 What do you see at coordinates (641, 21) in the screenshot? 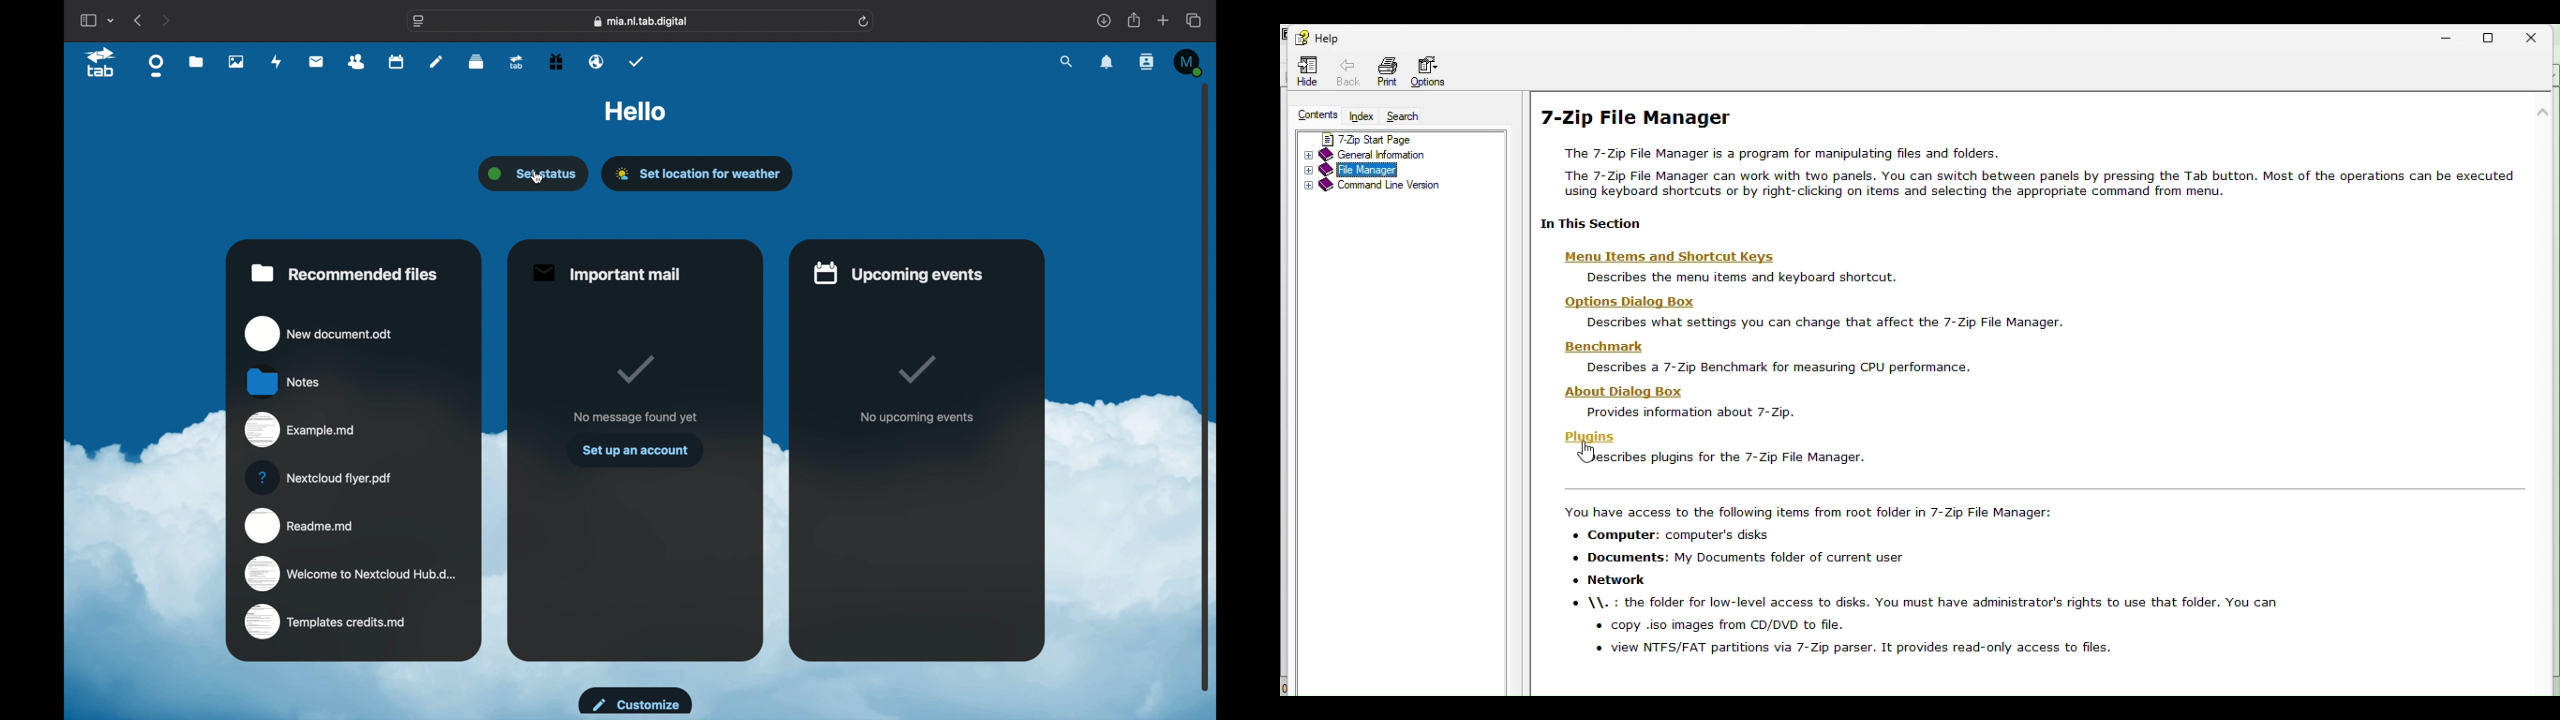
I see `web address` at bounding box center [641, 21].